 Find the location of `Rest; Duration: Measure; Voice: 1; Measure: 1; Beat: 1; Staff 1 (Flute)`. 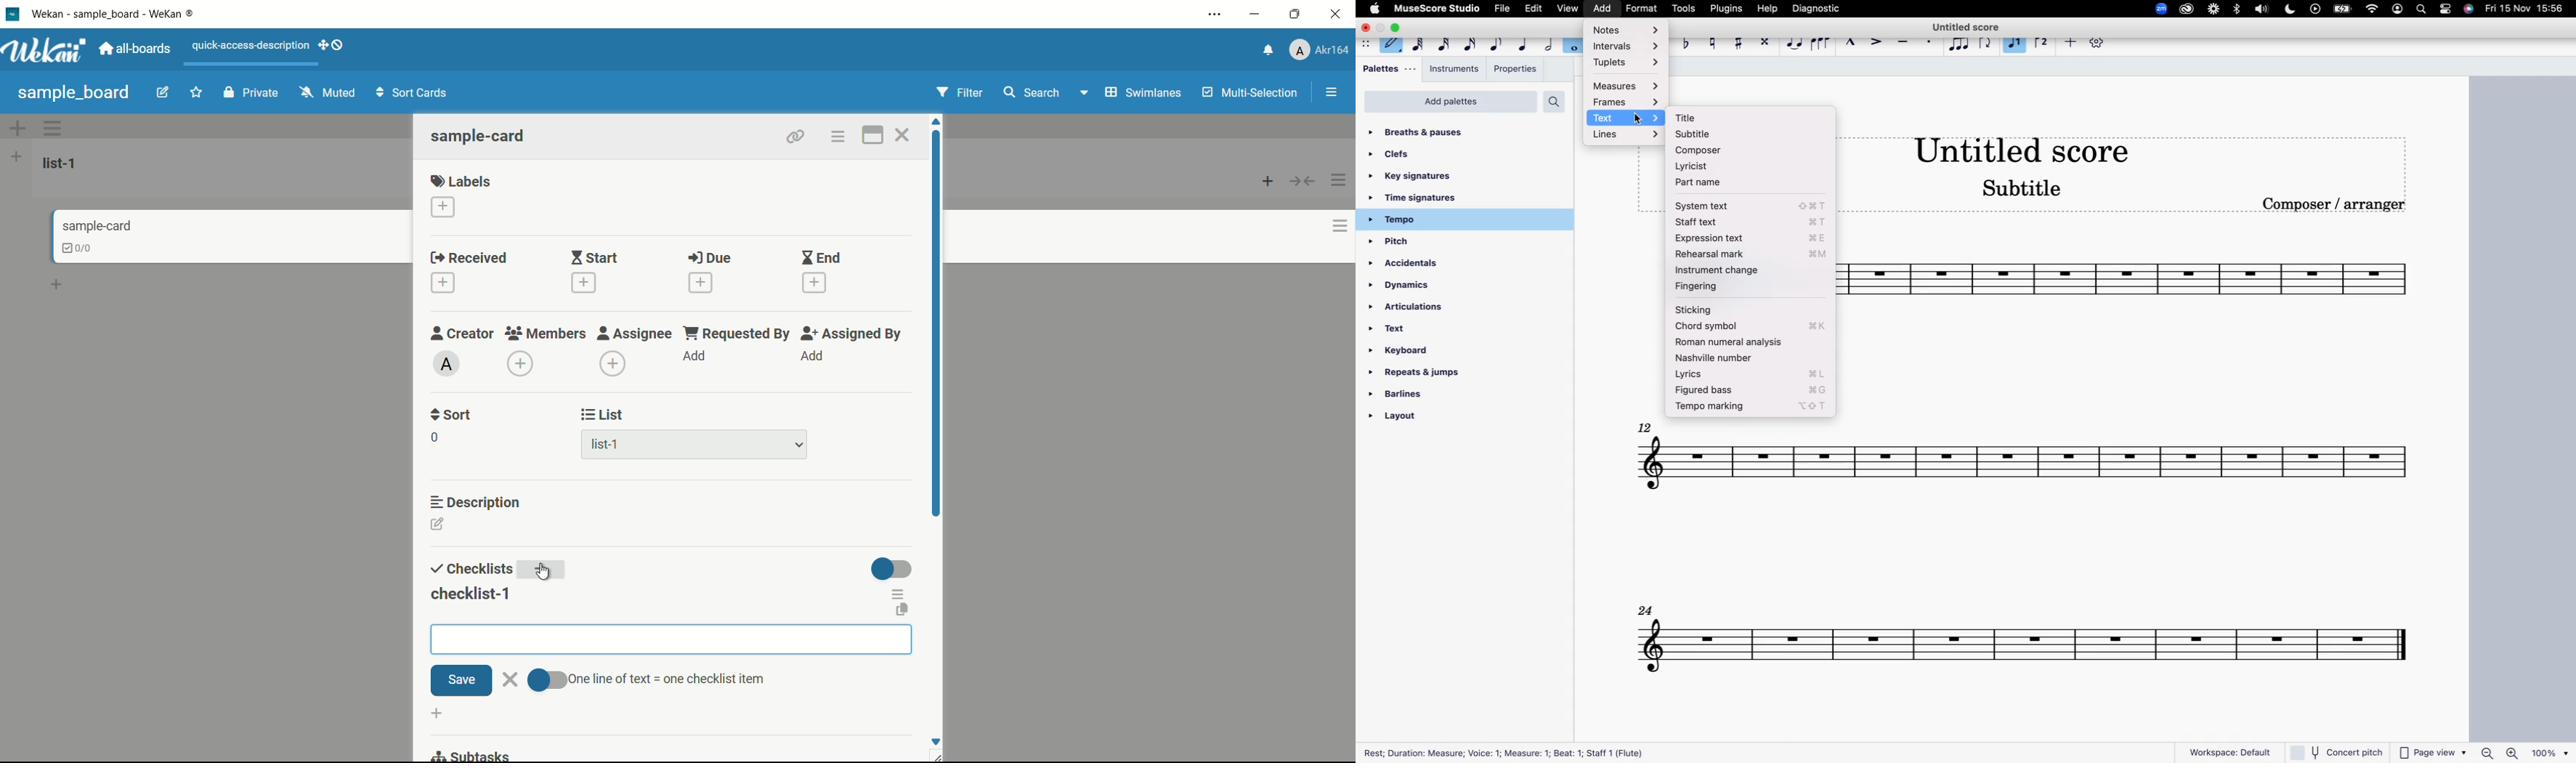

Rest; Duration: Measure; Voice: 1; Measure: 1; Beat: 1; Staff 1 (Flute) is located at coordinates (1507, 750).